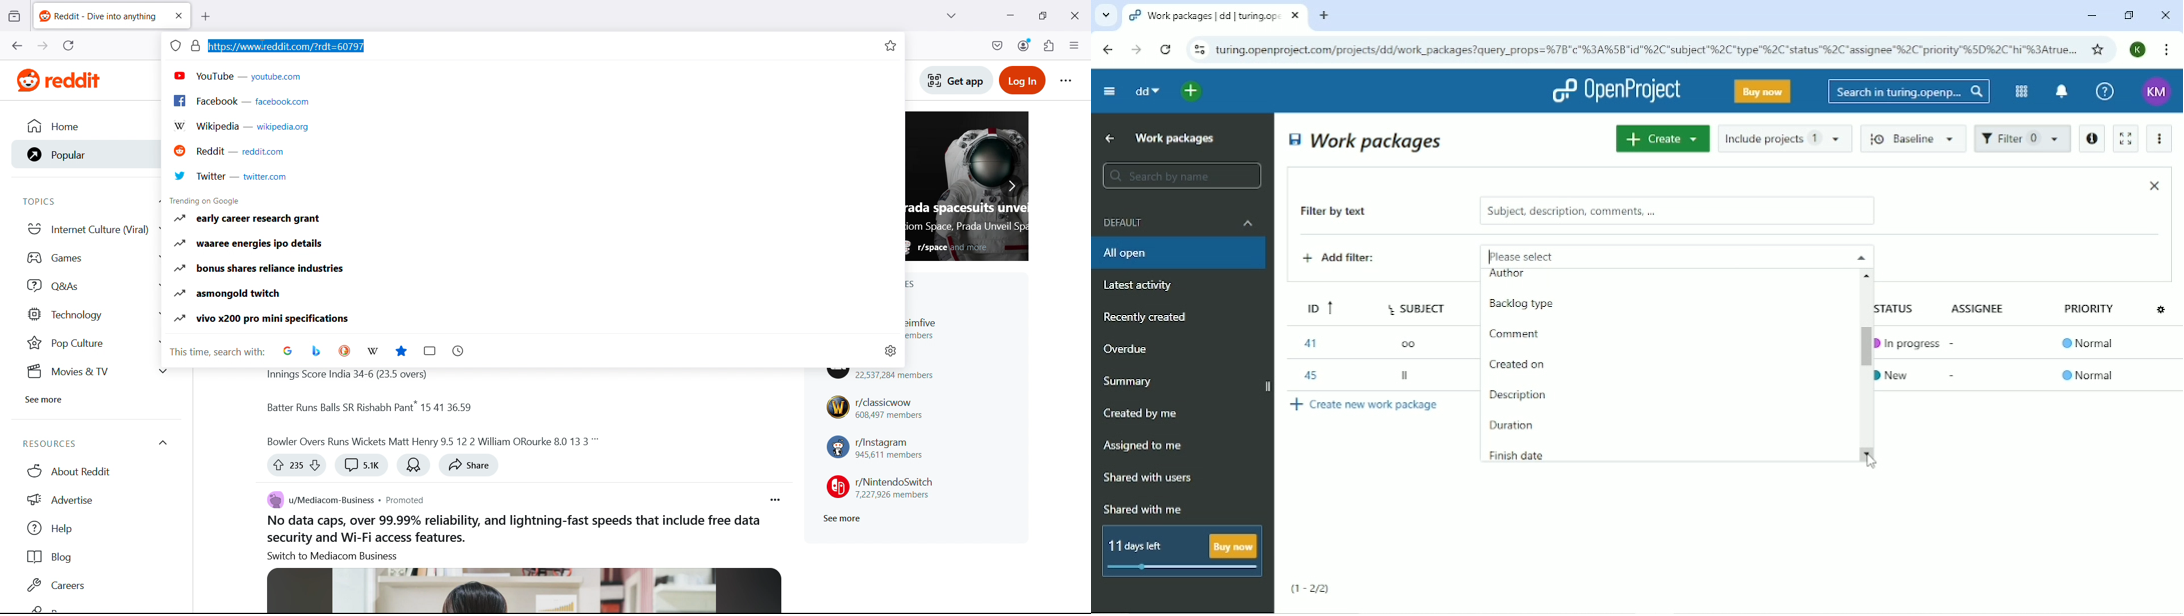  I want to click on Comment, so click(360, 466).